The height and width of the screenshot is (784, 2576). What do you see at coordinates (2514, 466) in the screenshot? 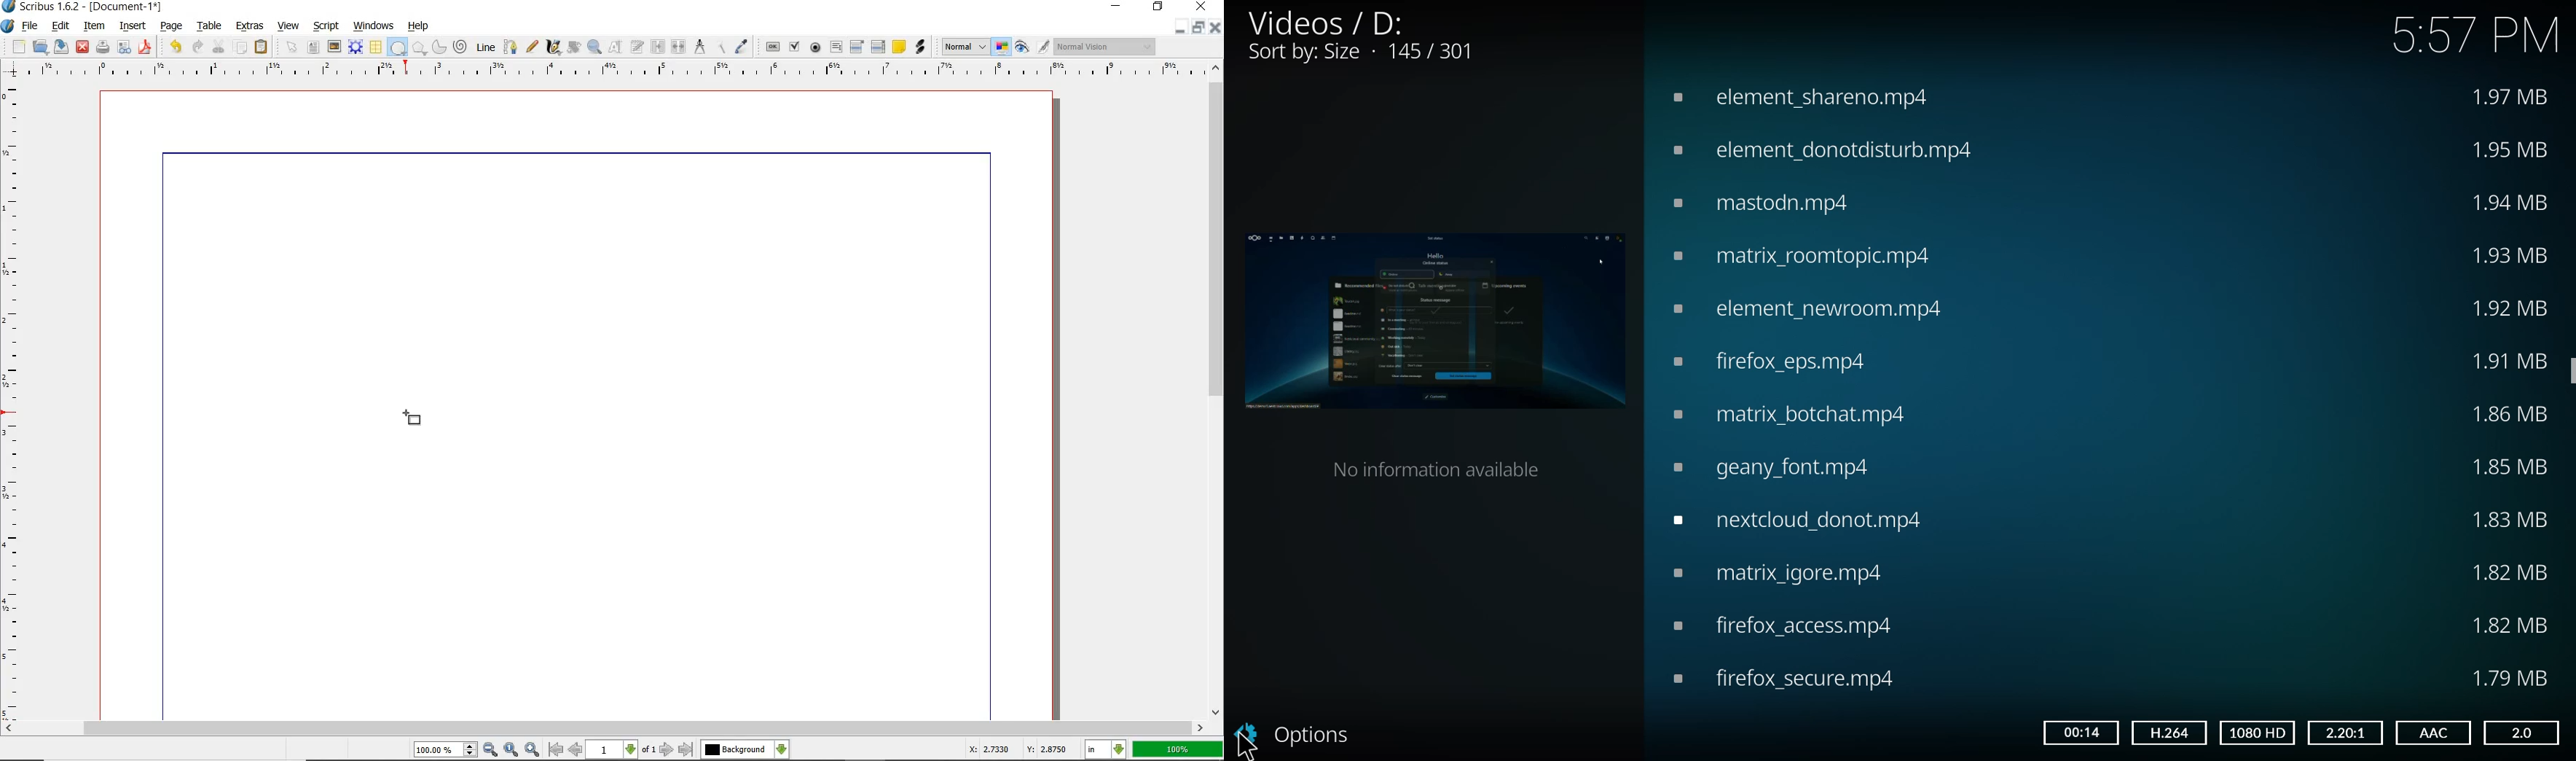
I see `size` at bounding box center [2514, 466].